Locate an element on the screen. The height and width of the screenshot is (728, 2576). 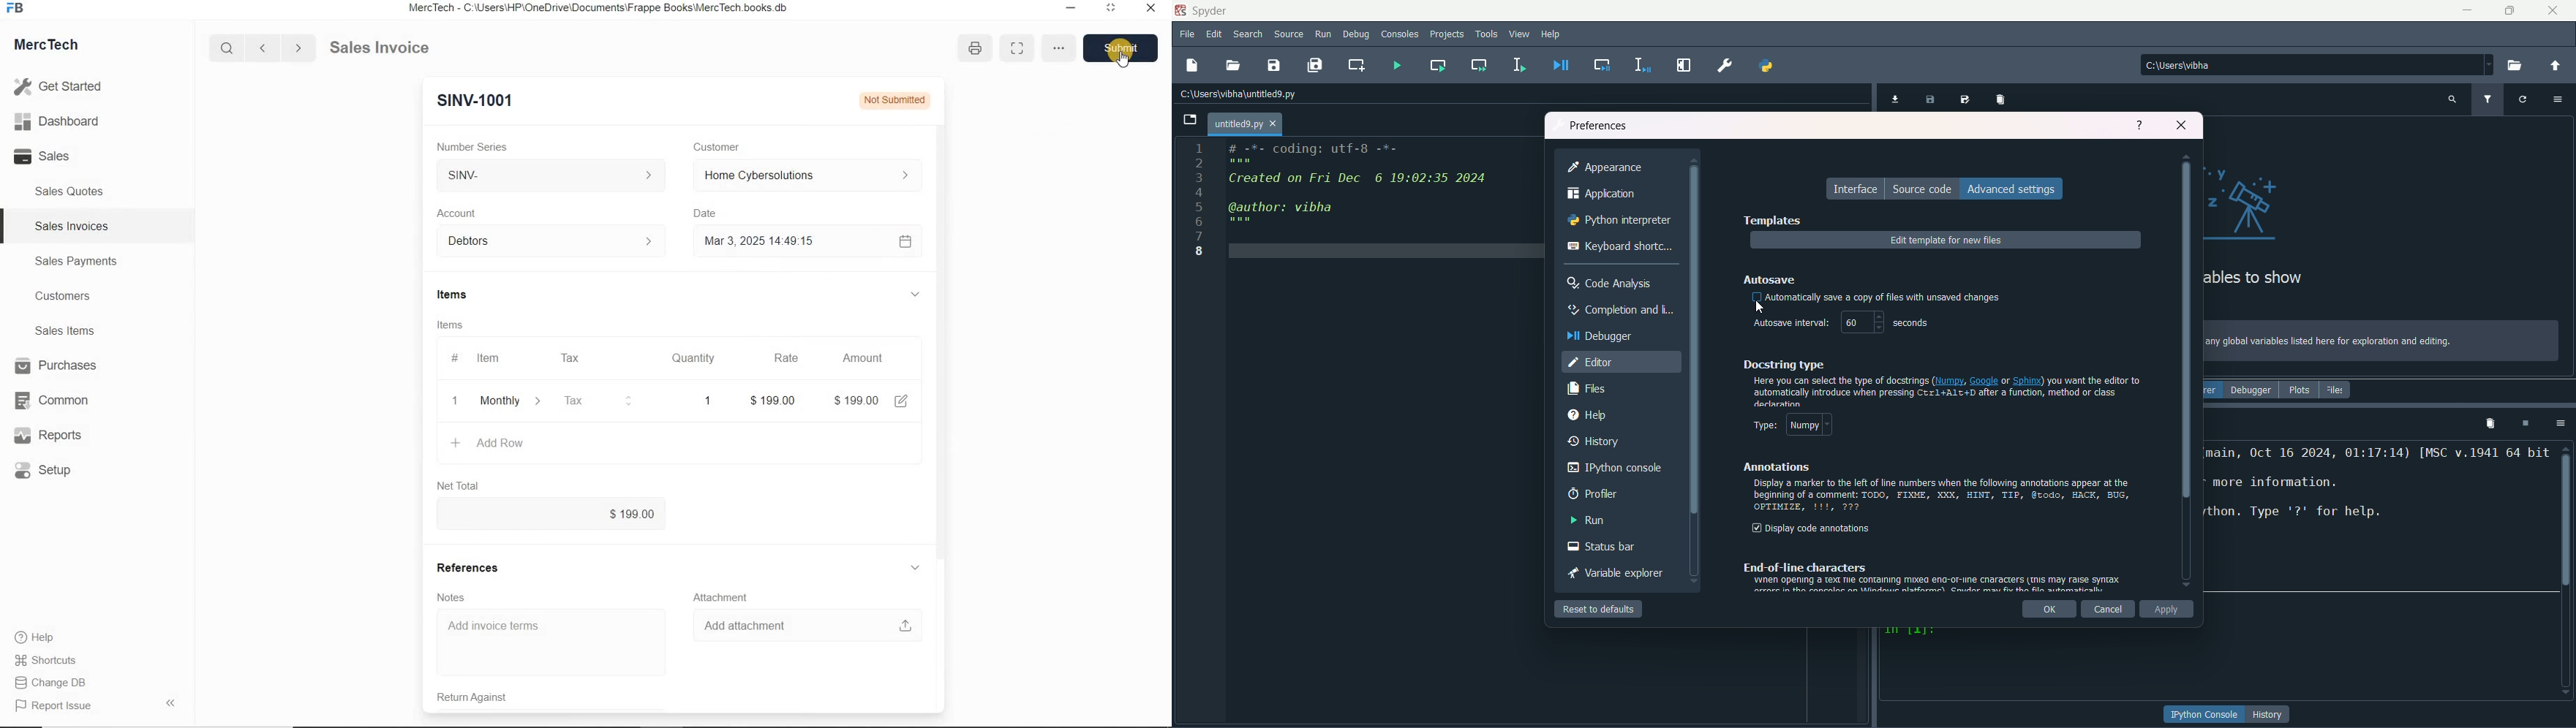
Get Started is located at coordinates (63, 86).